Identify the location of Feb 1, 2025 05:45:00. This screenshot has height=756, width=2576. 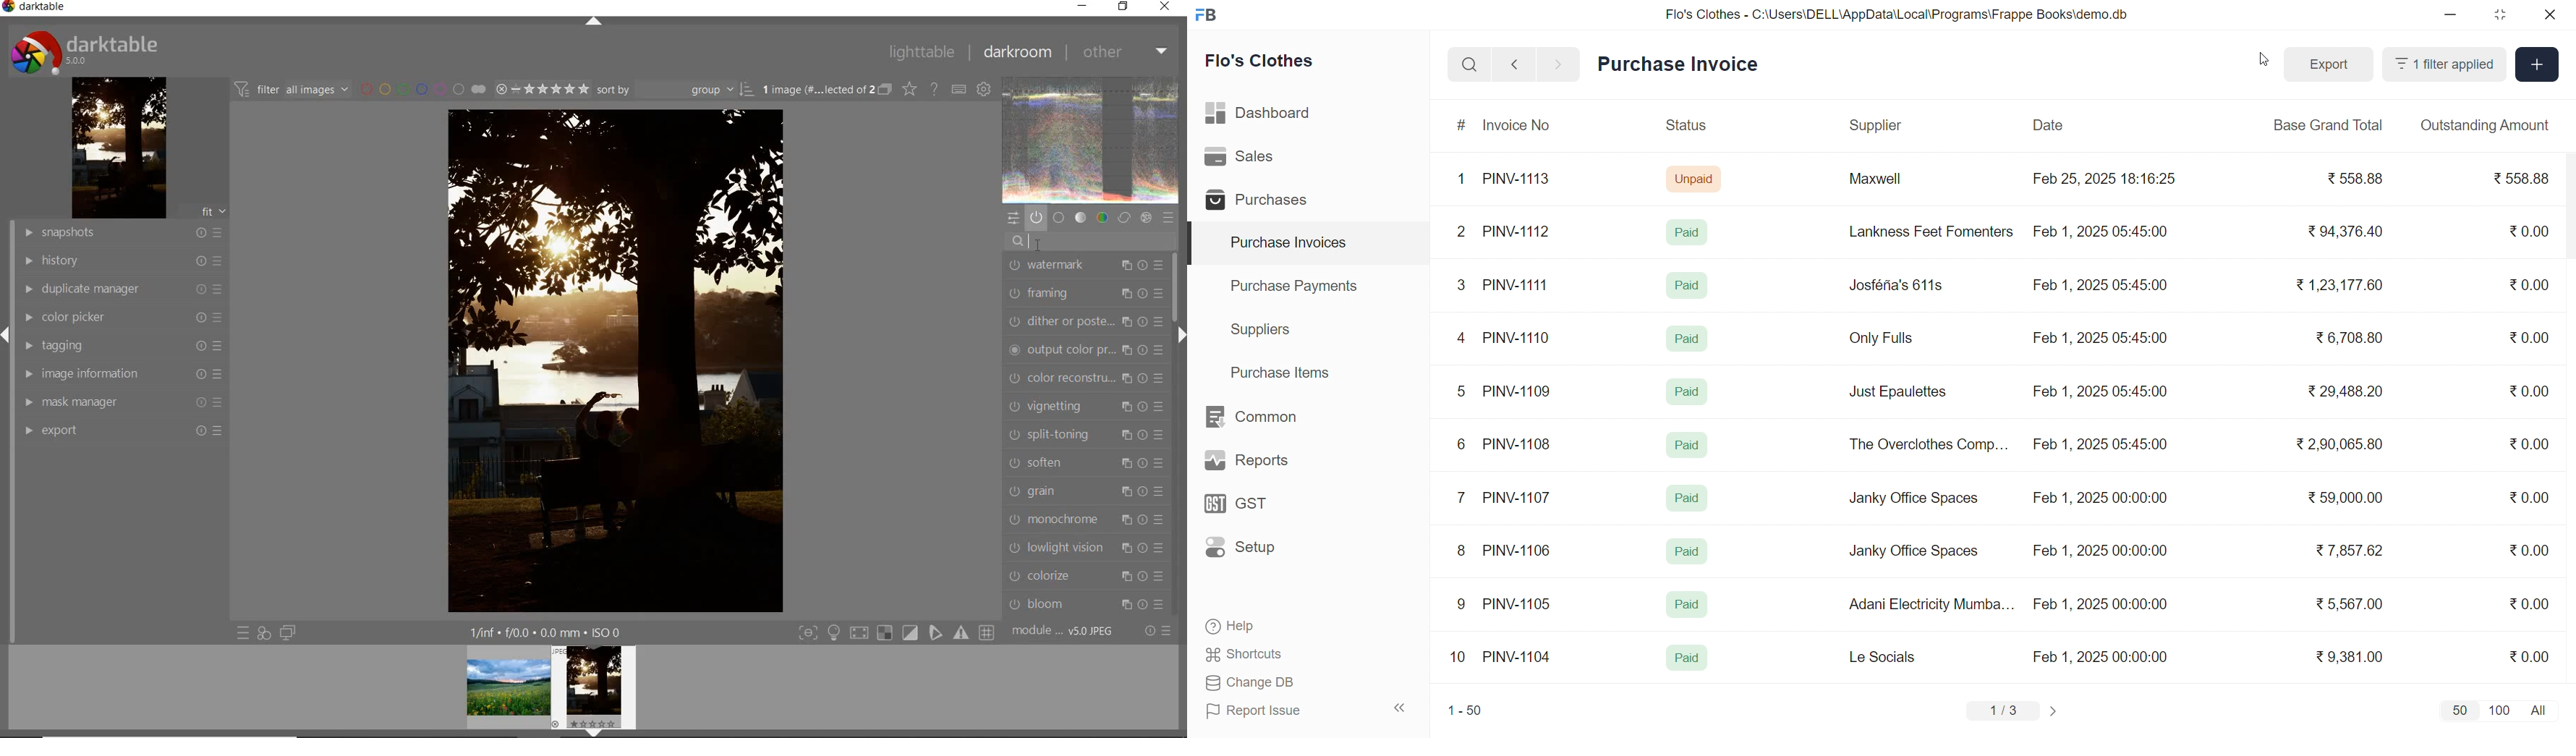
(2102, 446).